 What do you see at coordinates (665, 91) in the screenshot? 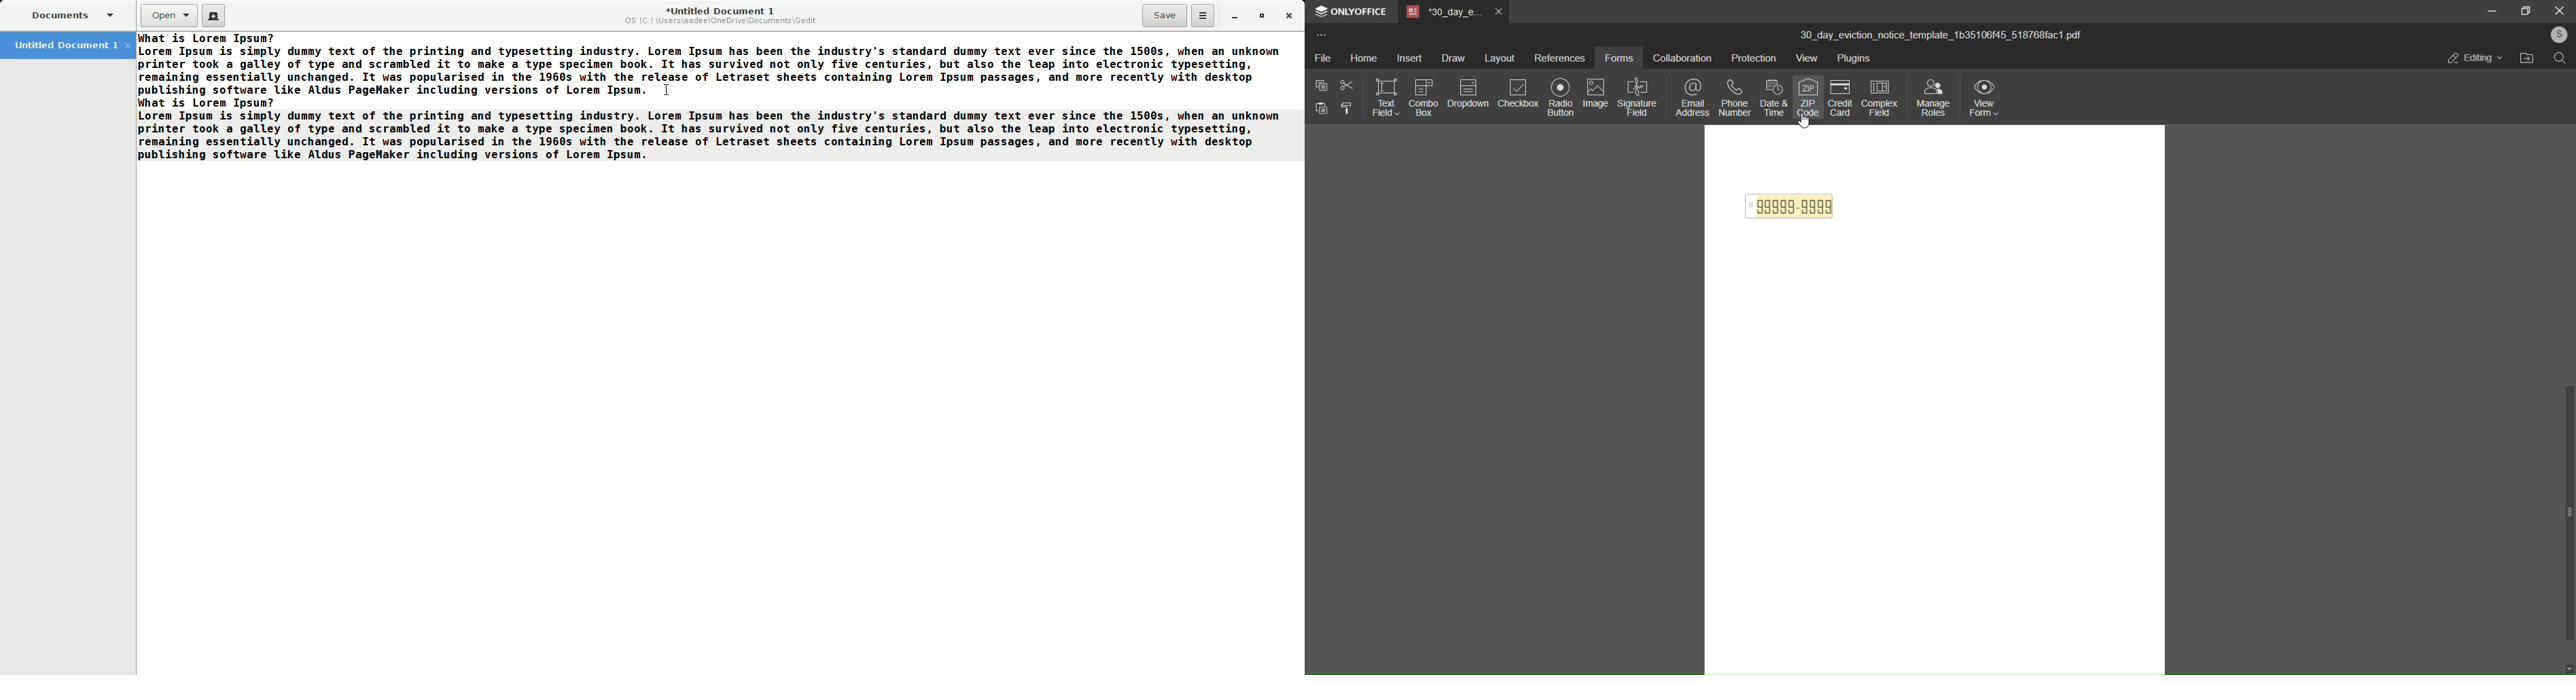
I see `Cursor` at bounding box center [665, 91].